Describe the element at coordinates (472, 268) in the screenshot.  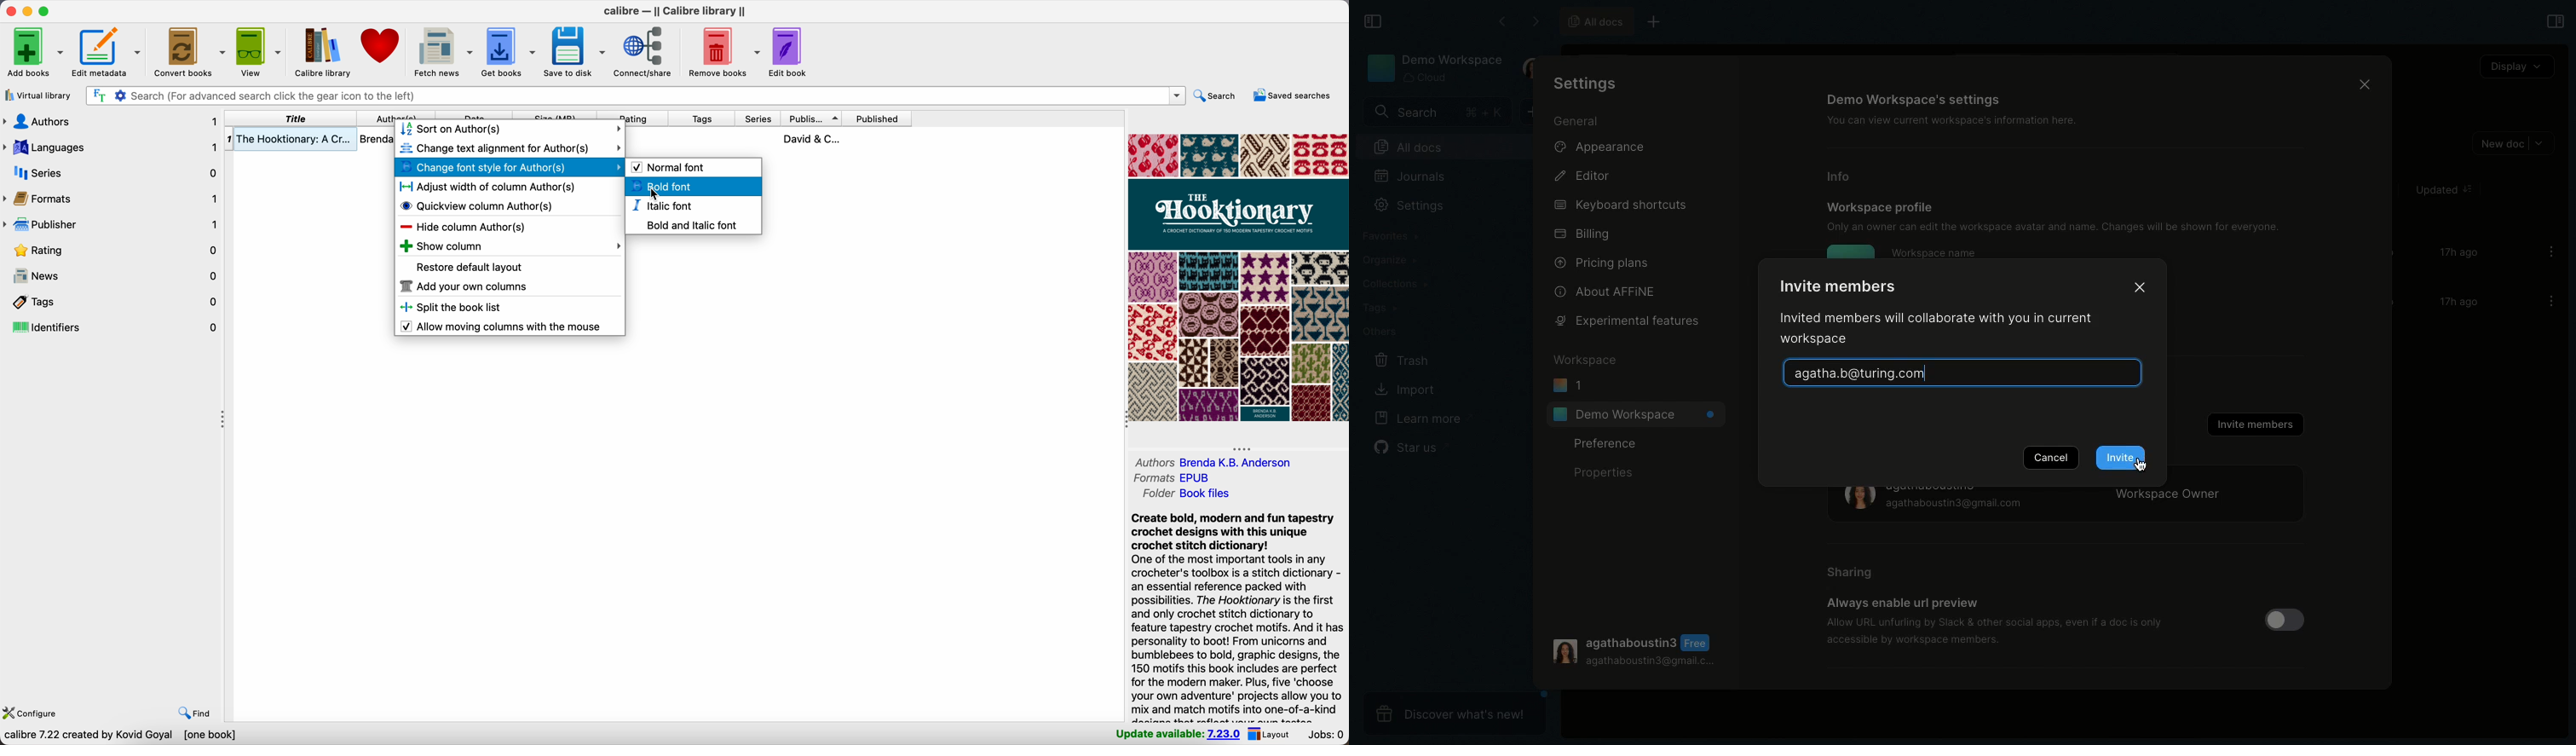
I see `restore default layout` at that location.